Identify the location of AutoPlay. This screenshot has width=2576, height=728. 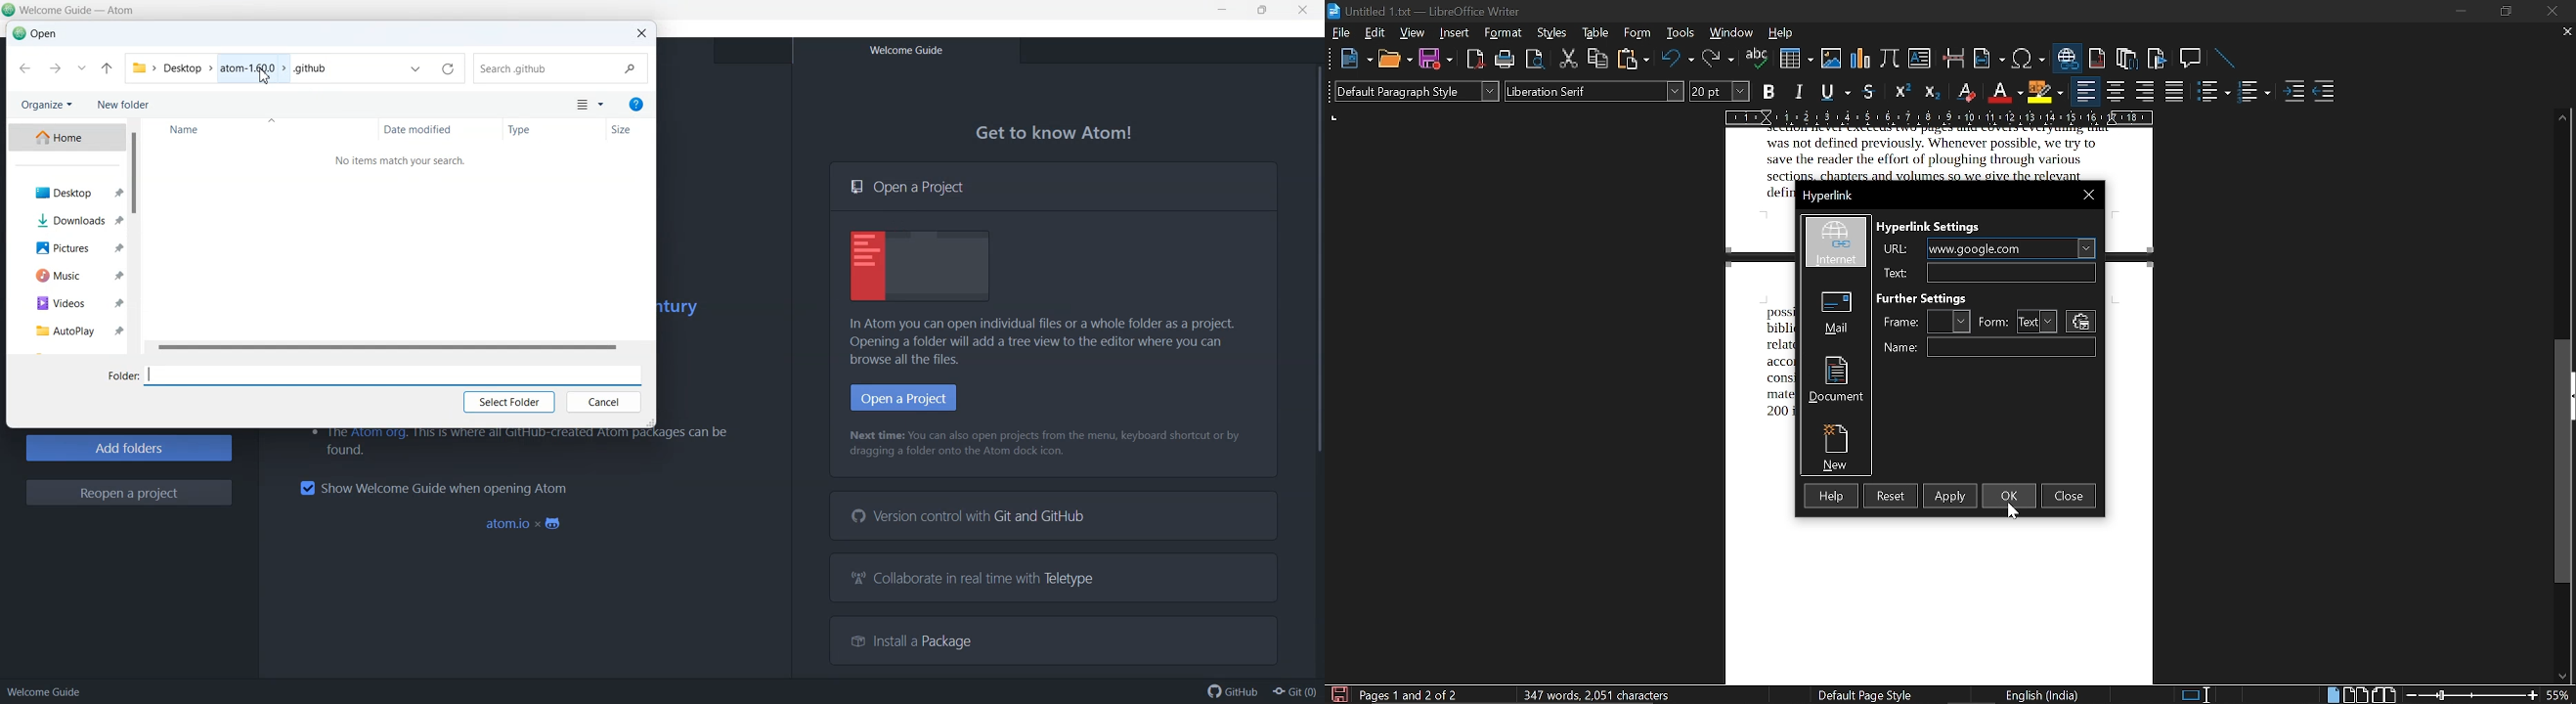
(65, 329).